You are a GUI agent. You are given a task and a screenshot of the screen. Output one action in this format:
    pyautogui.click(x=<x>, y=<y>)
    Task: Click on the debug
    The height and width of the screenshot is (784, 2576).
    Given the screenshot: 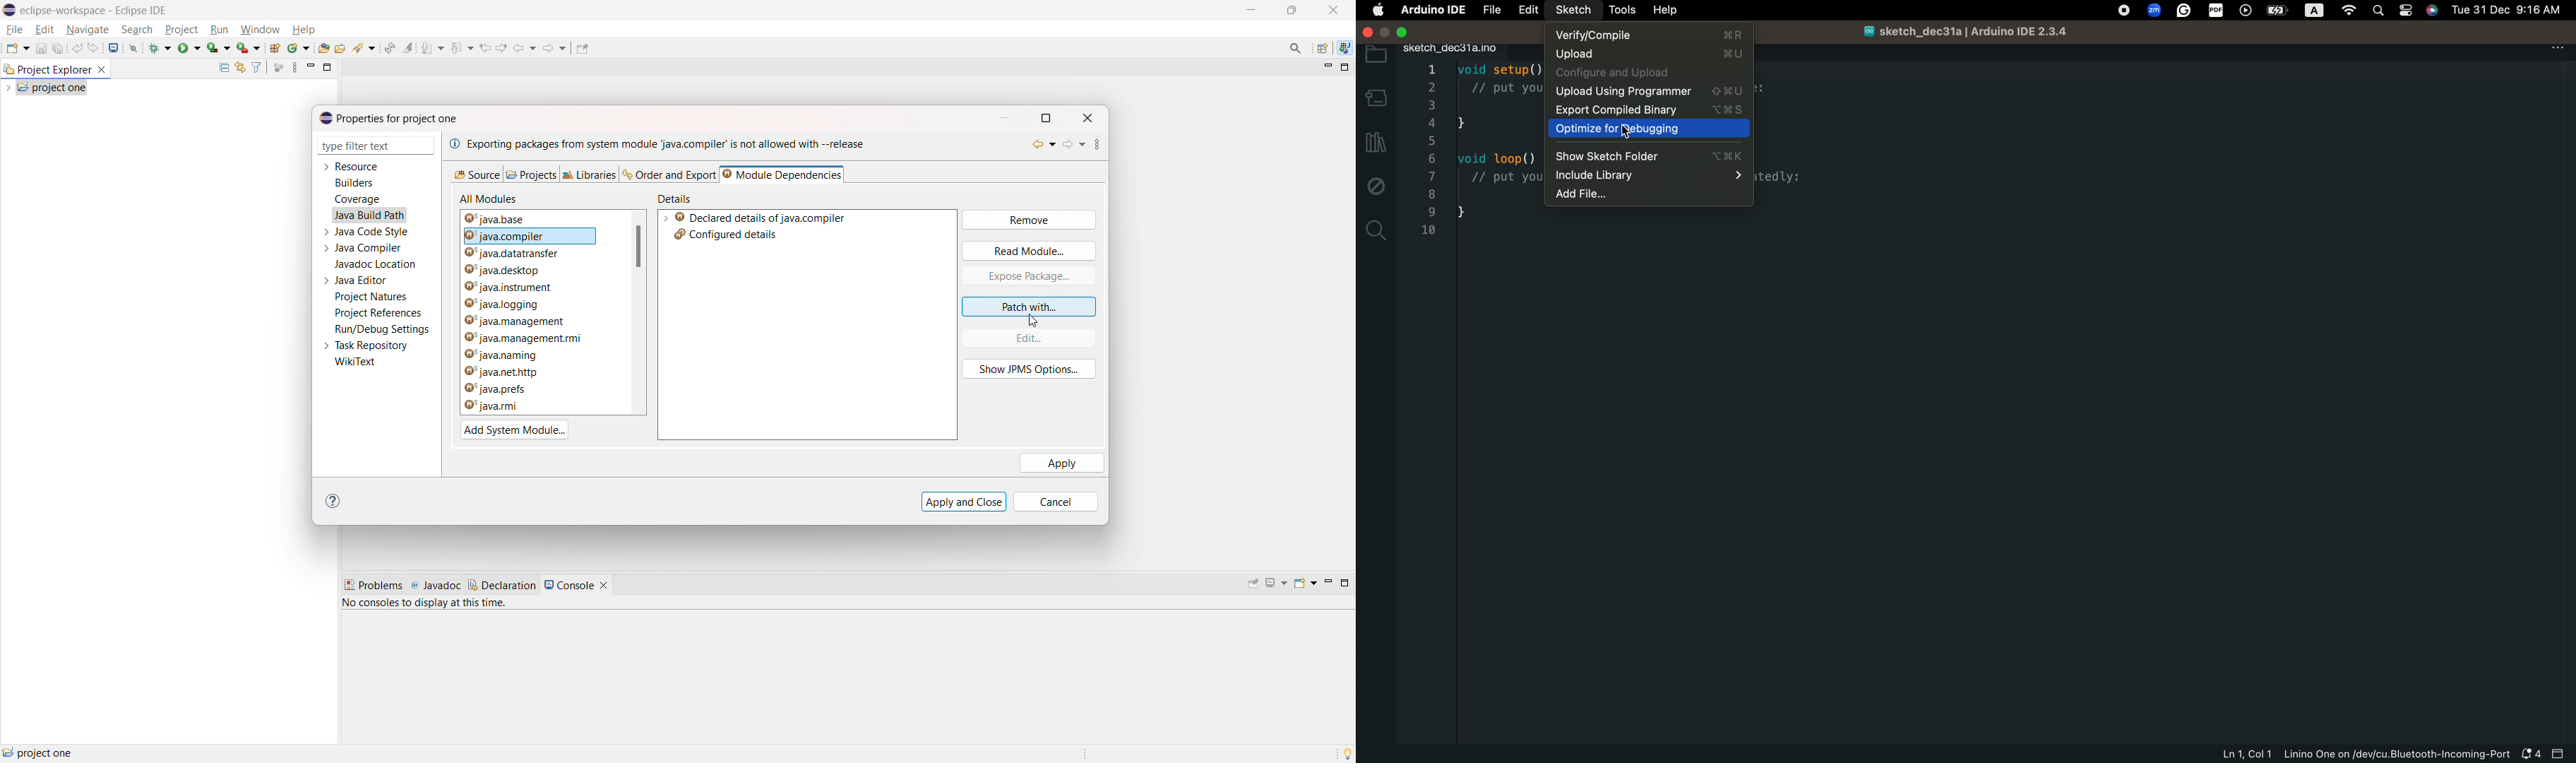 What is the action you would take?
    pyautogui.click(x=1374, y=183)
    